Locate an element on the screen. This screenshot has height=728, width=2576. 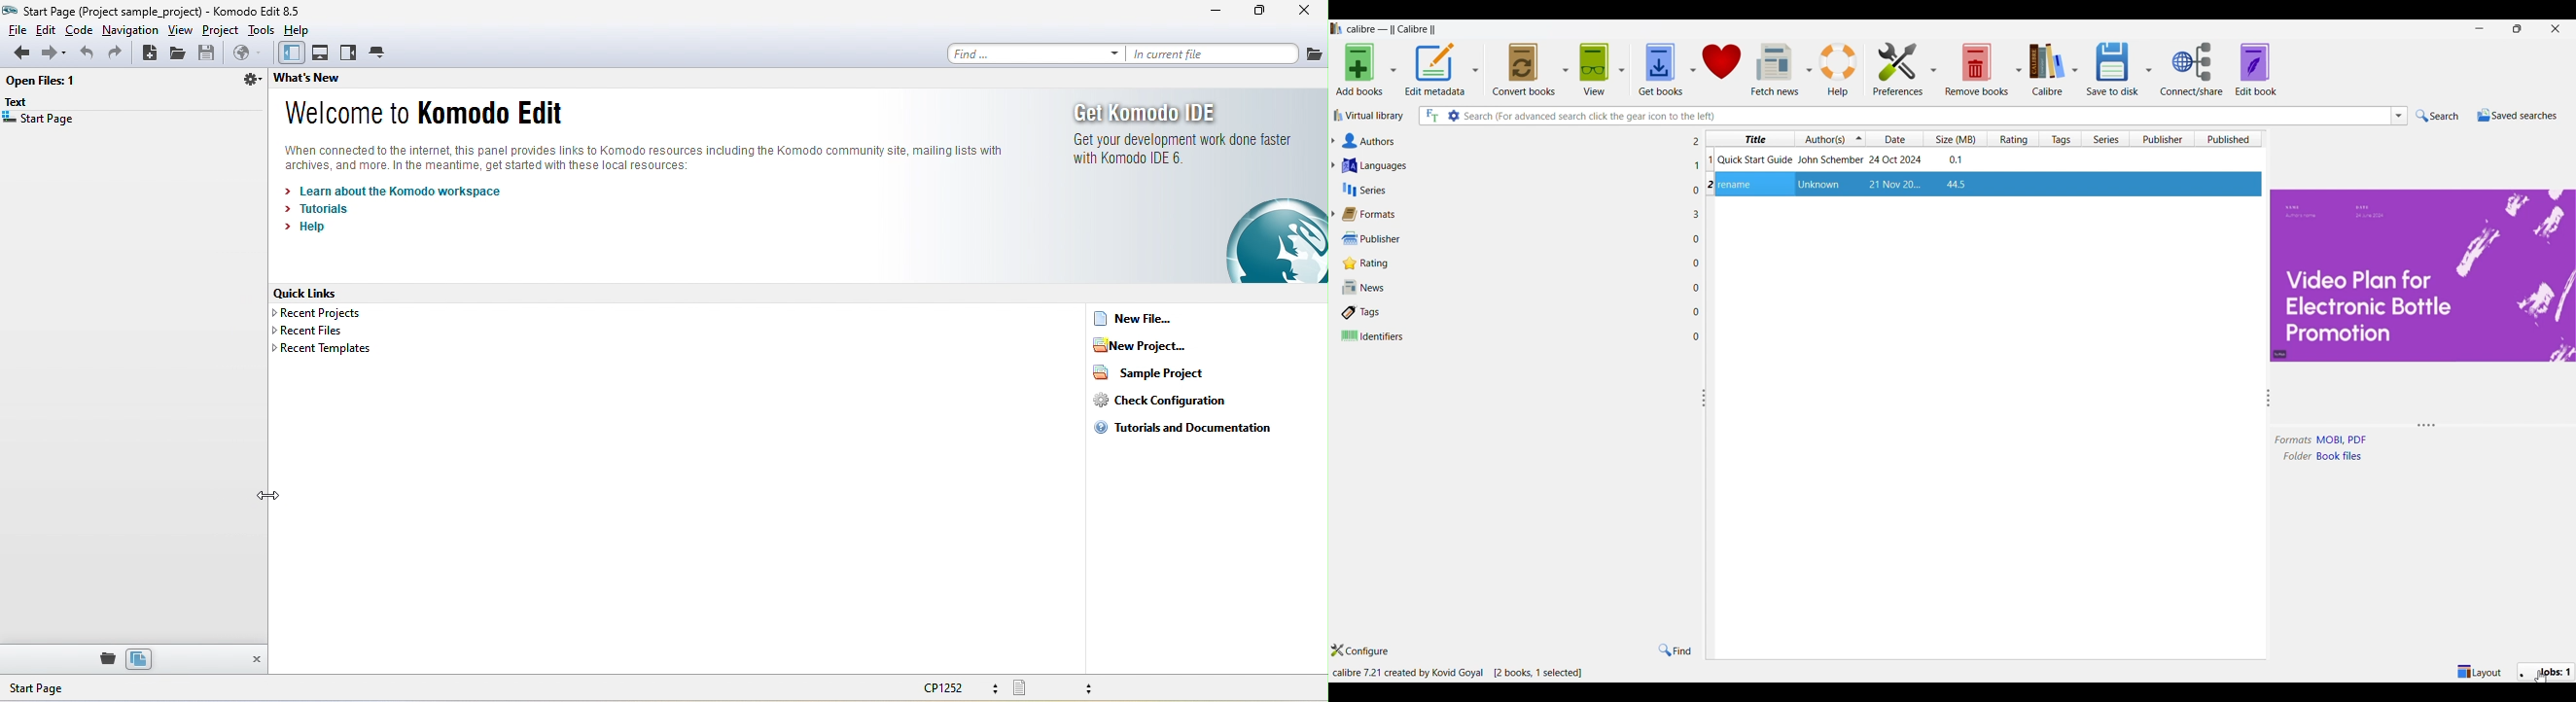
Change width of panels attached to this line is located at coordinates (2264, 497).